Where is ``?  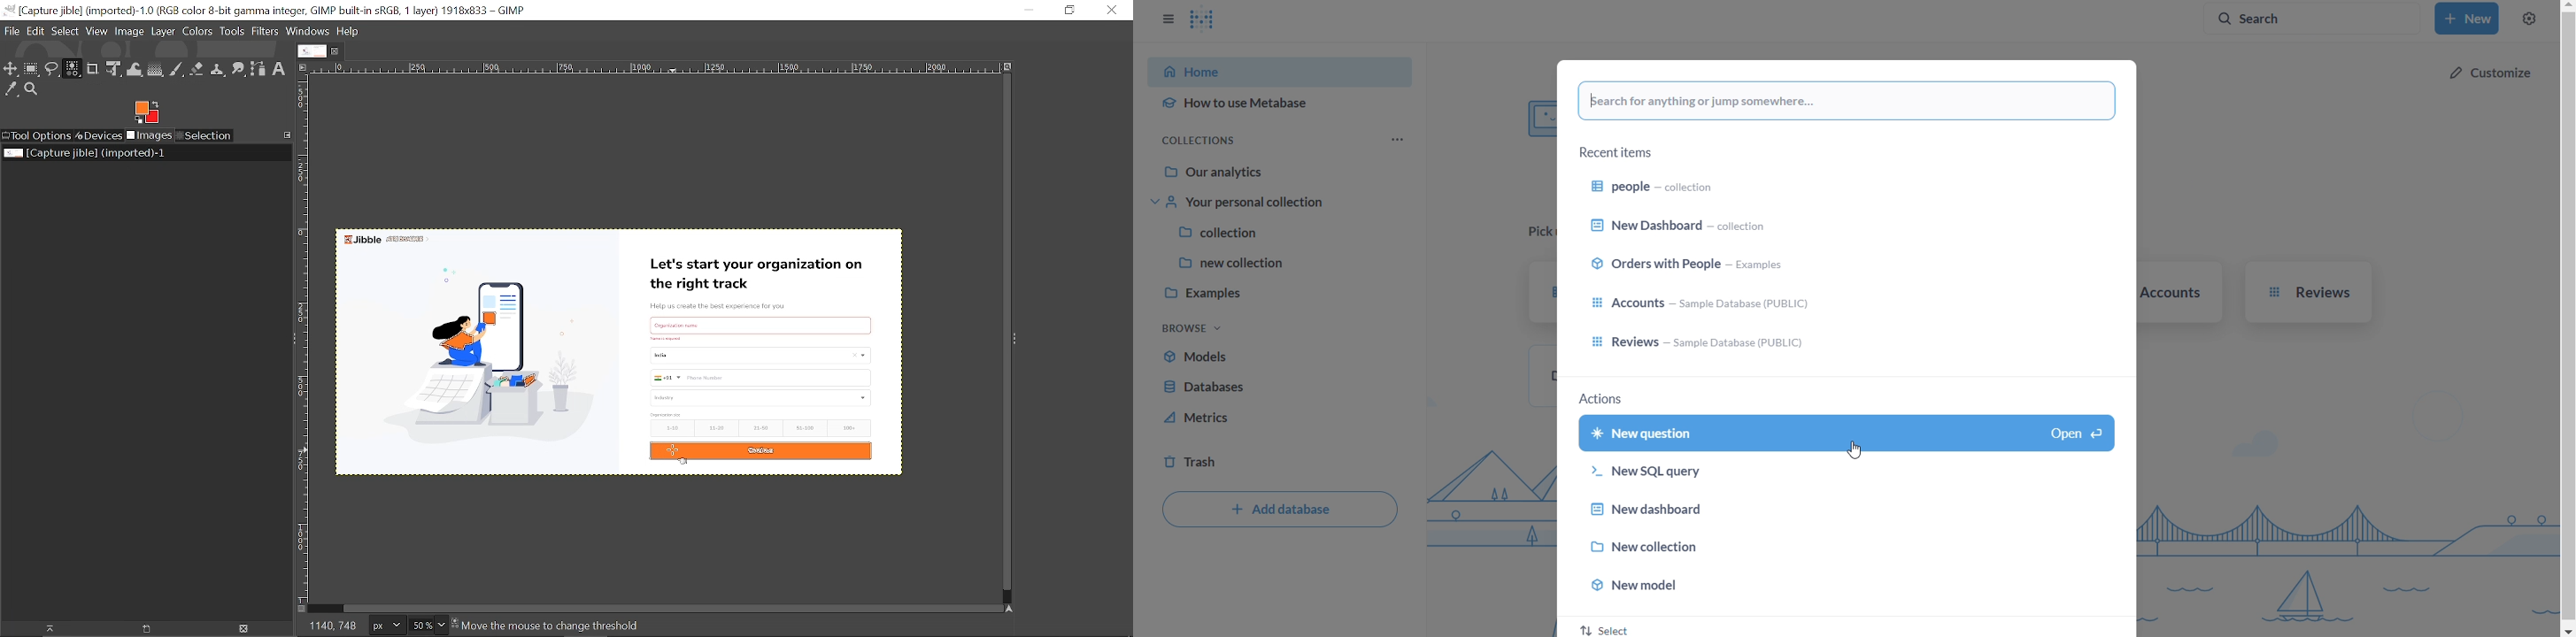
 is located at coordinates (1850, 433).